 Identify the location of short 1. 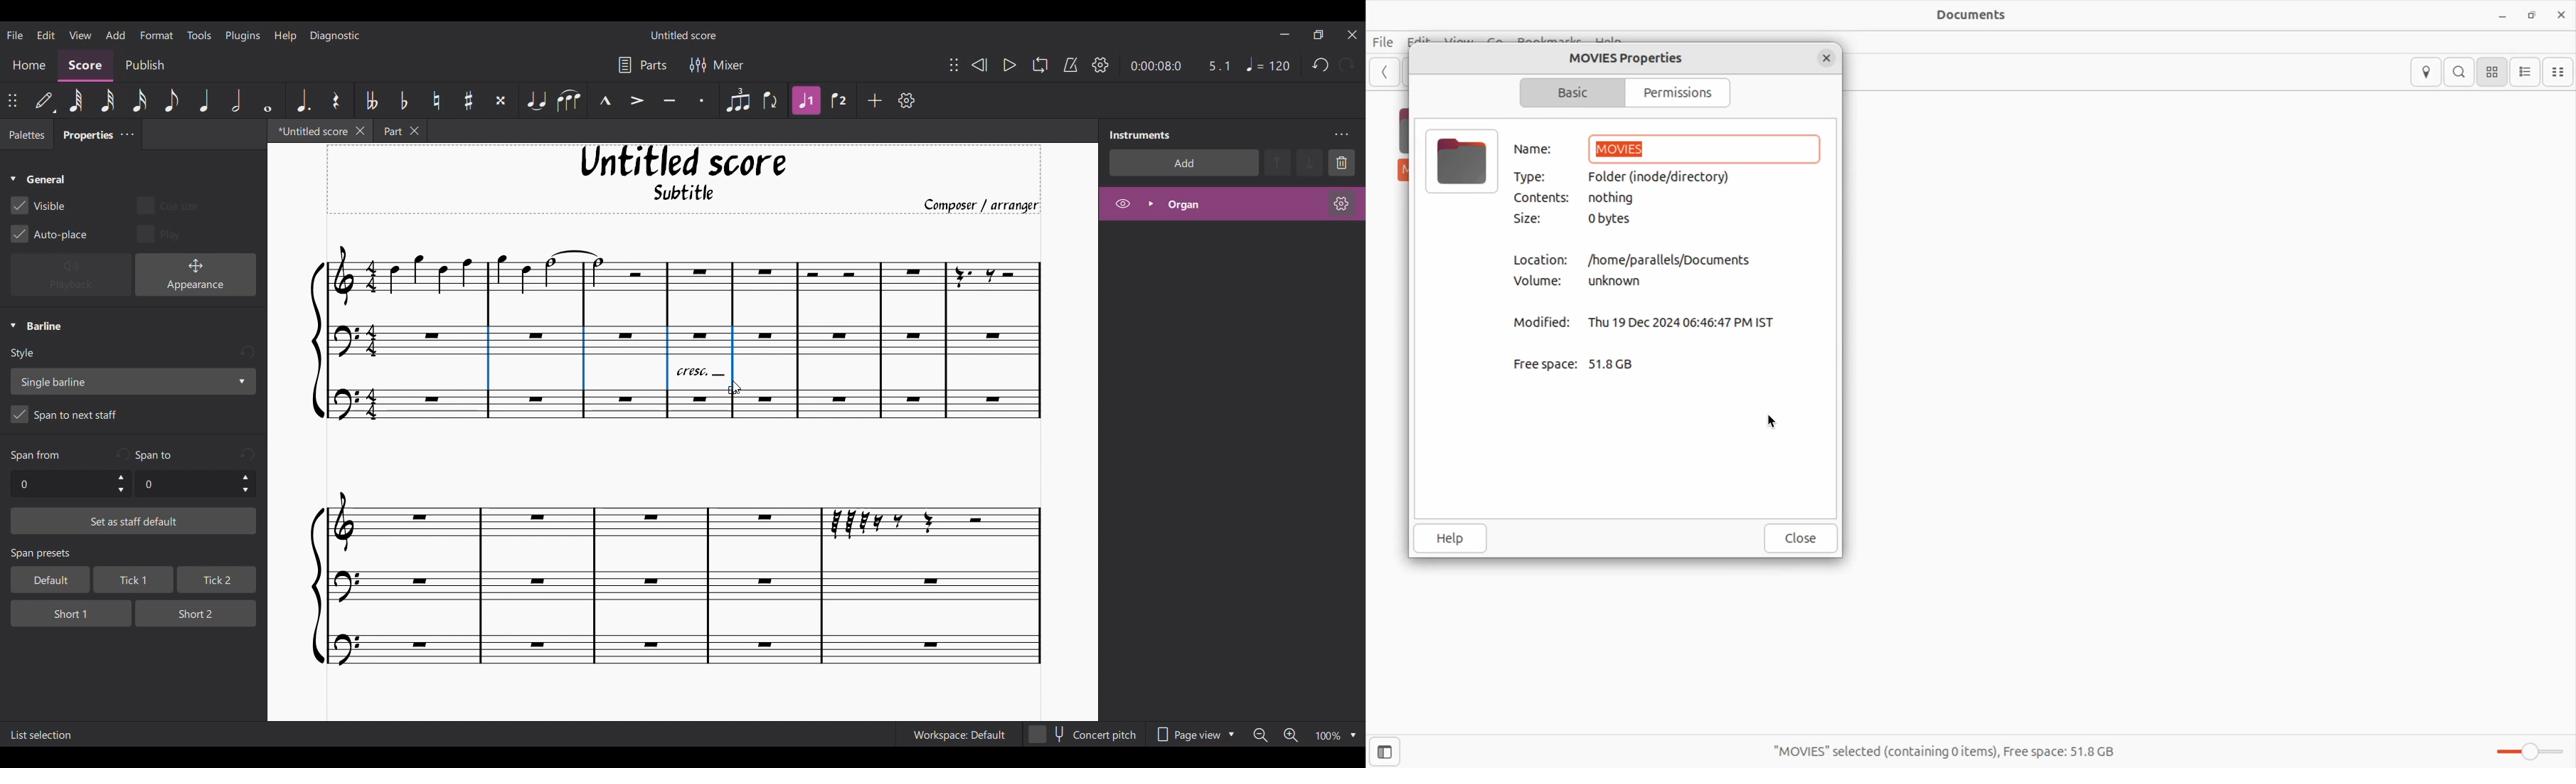
(60, 612).